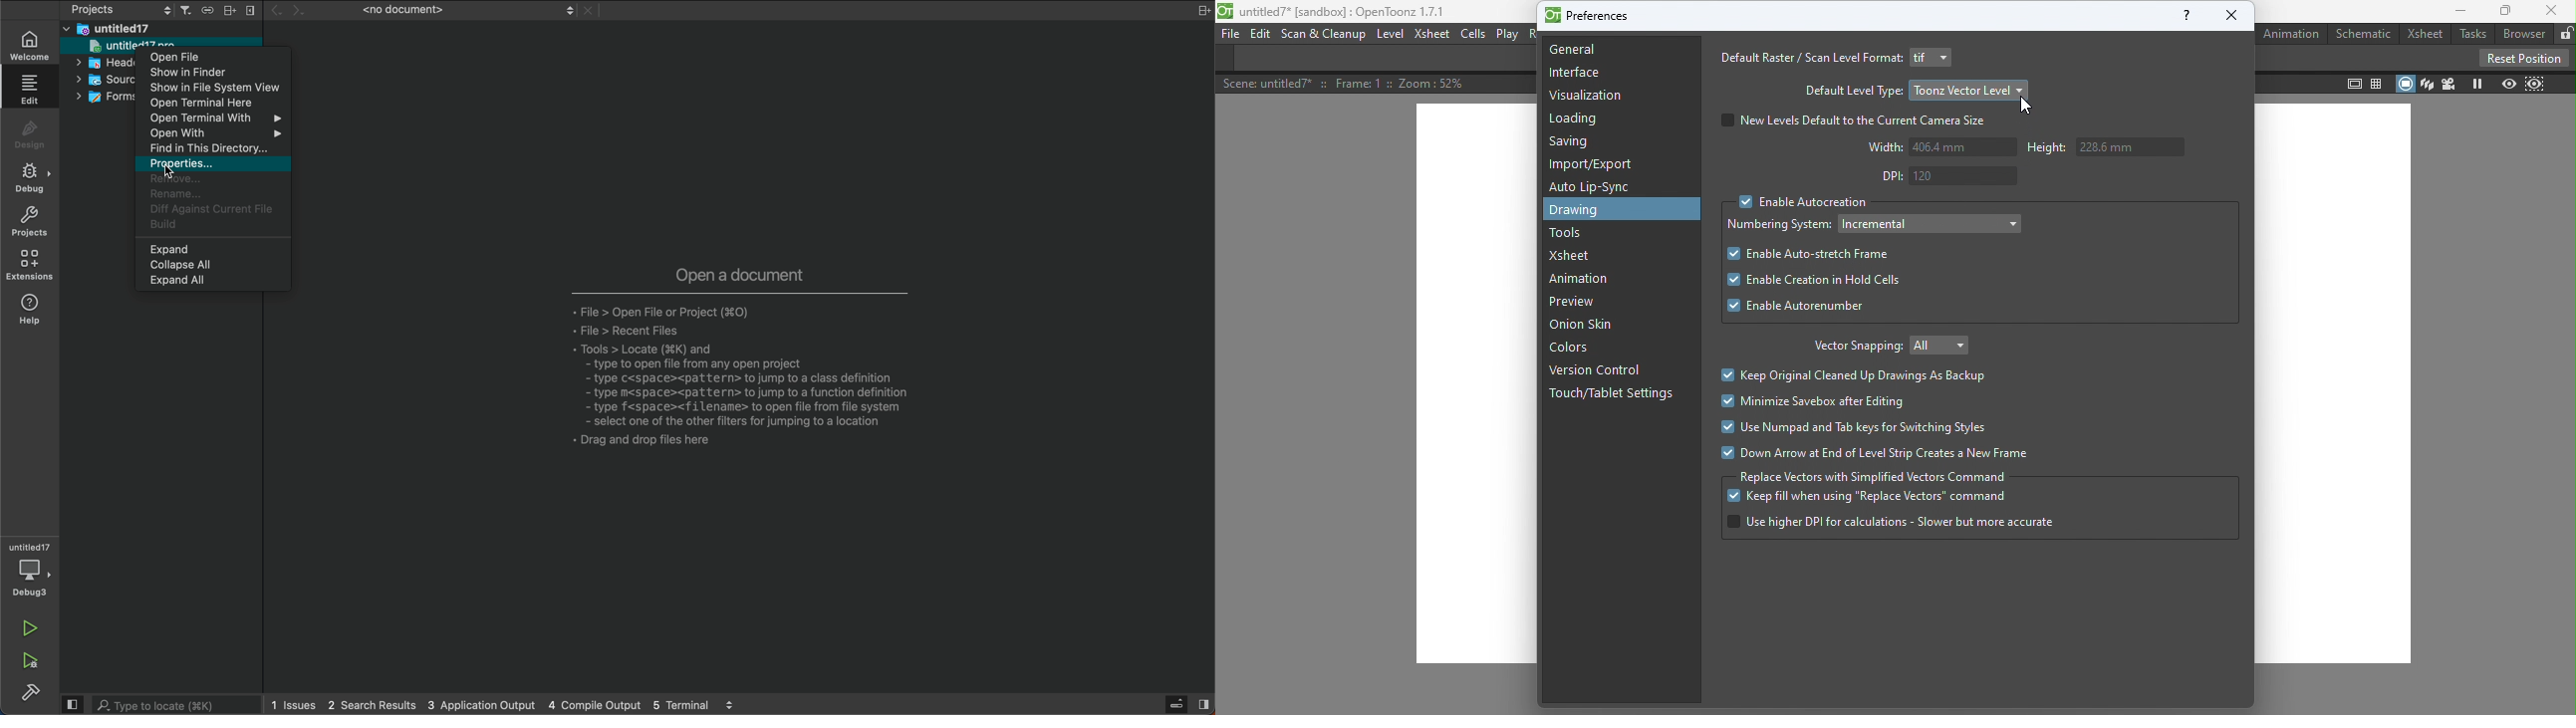 This screenshot has height=728, width=2576. Describe the element at coordinates (209, 265) in the screenshot. I see `collapse all` at that location.